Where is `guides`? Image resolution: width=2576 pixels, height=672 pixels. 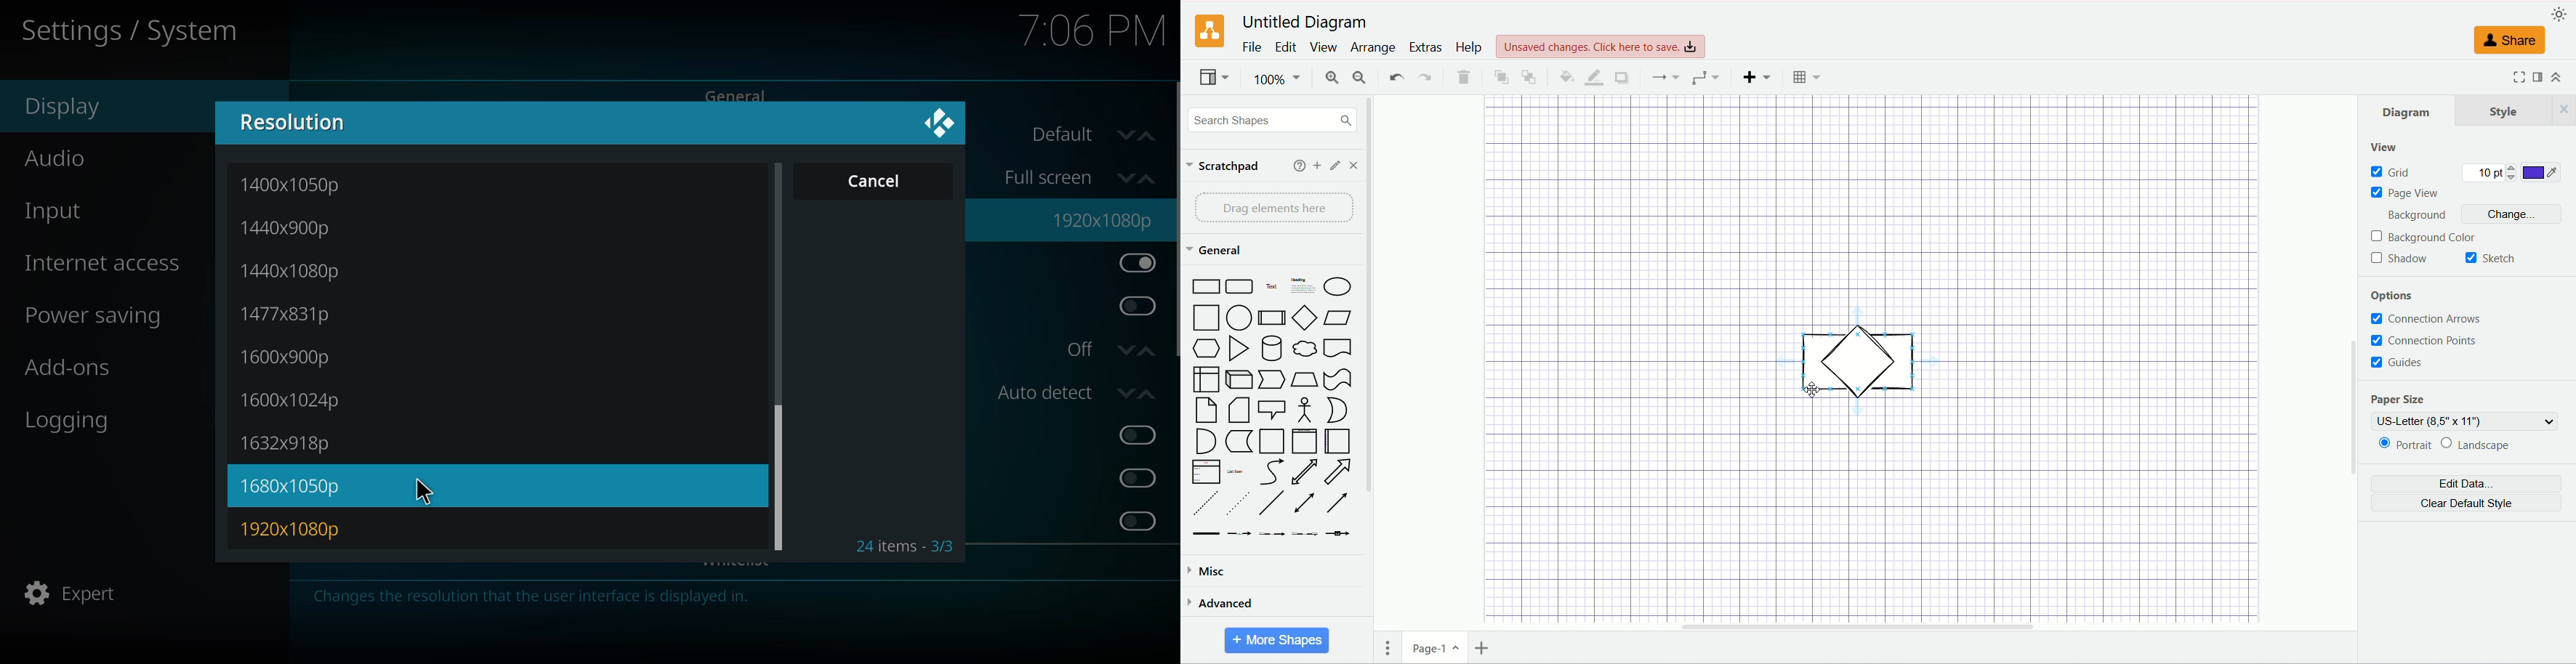
guides is located at coordinates (2401, 365).